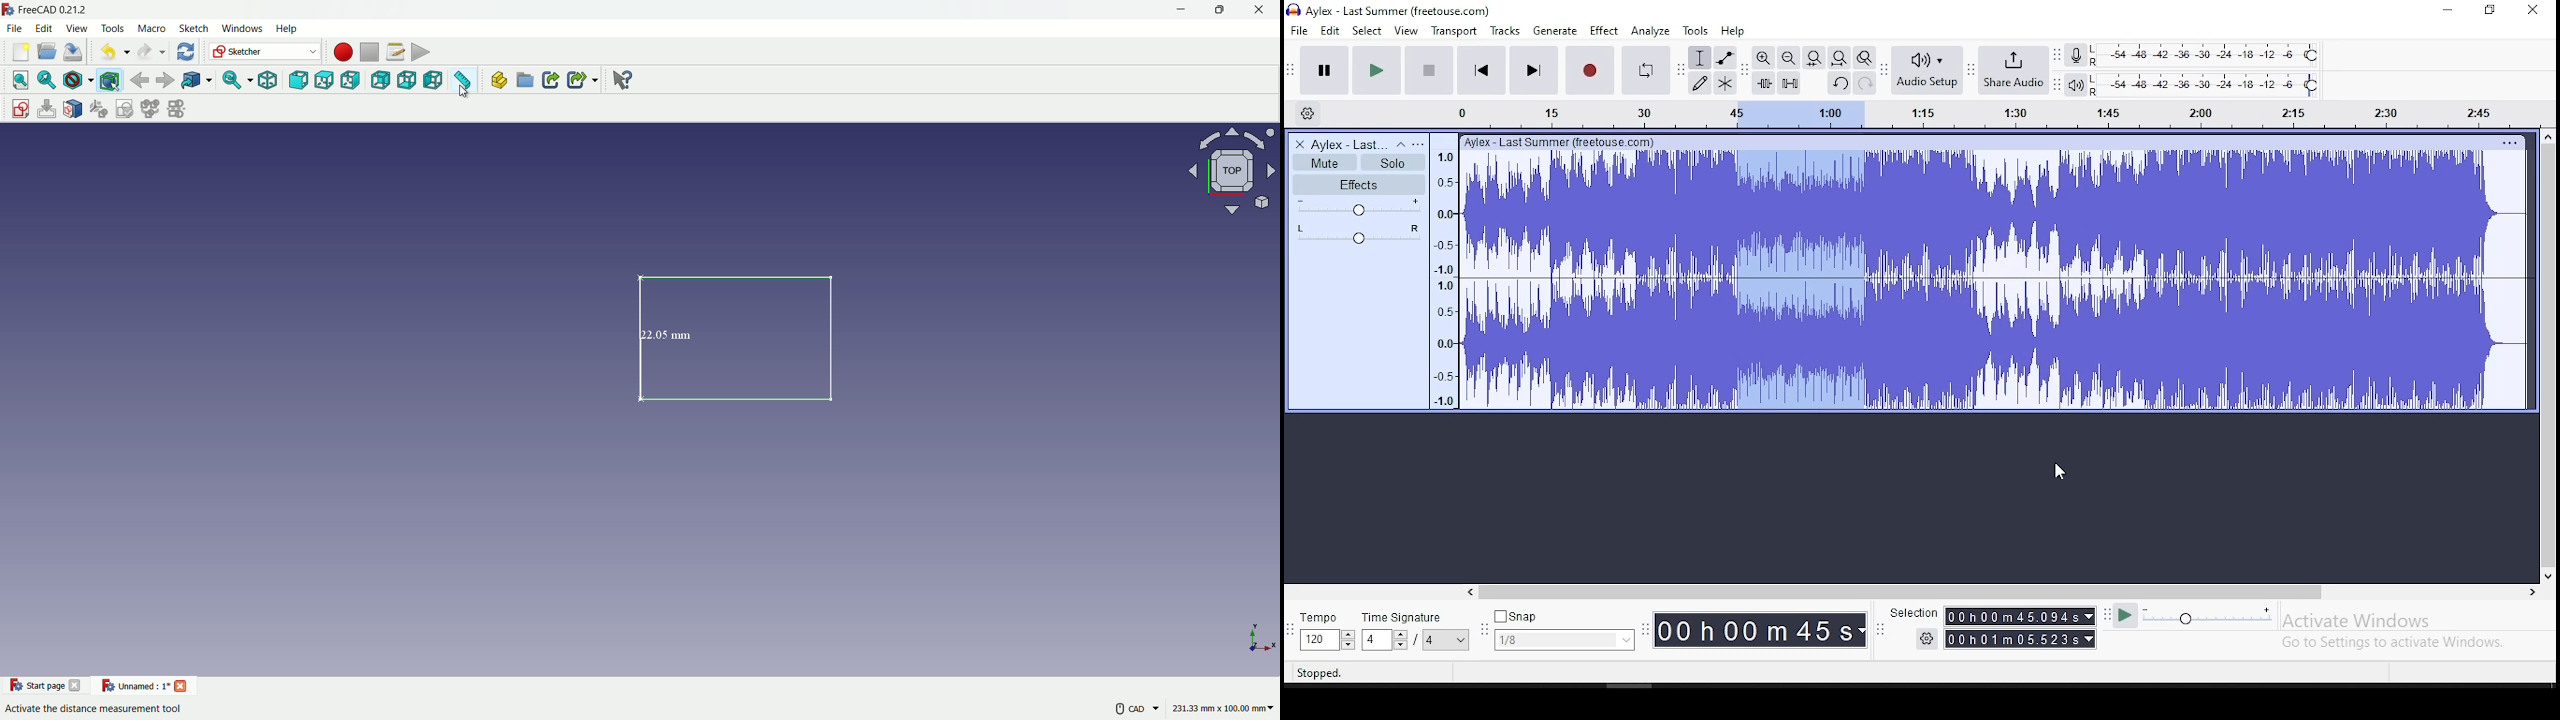  I want to click on icon and file name, so click(1390, 10).